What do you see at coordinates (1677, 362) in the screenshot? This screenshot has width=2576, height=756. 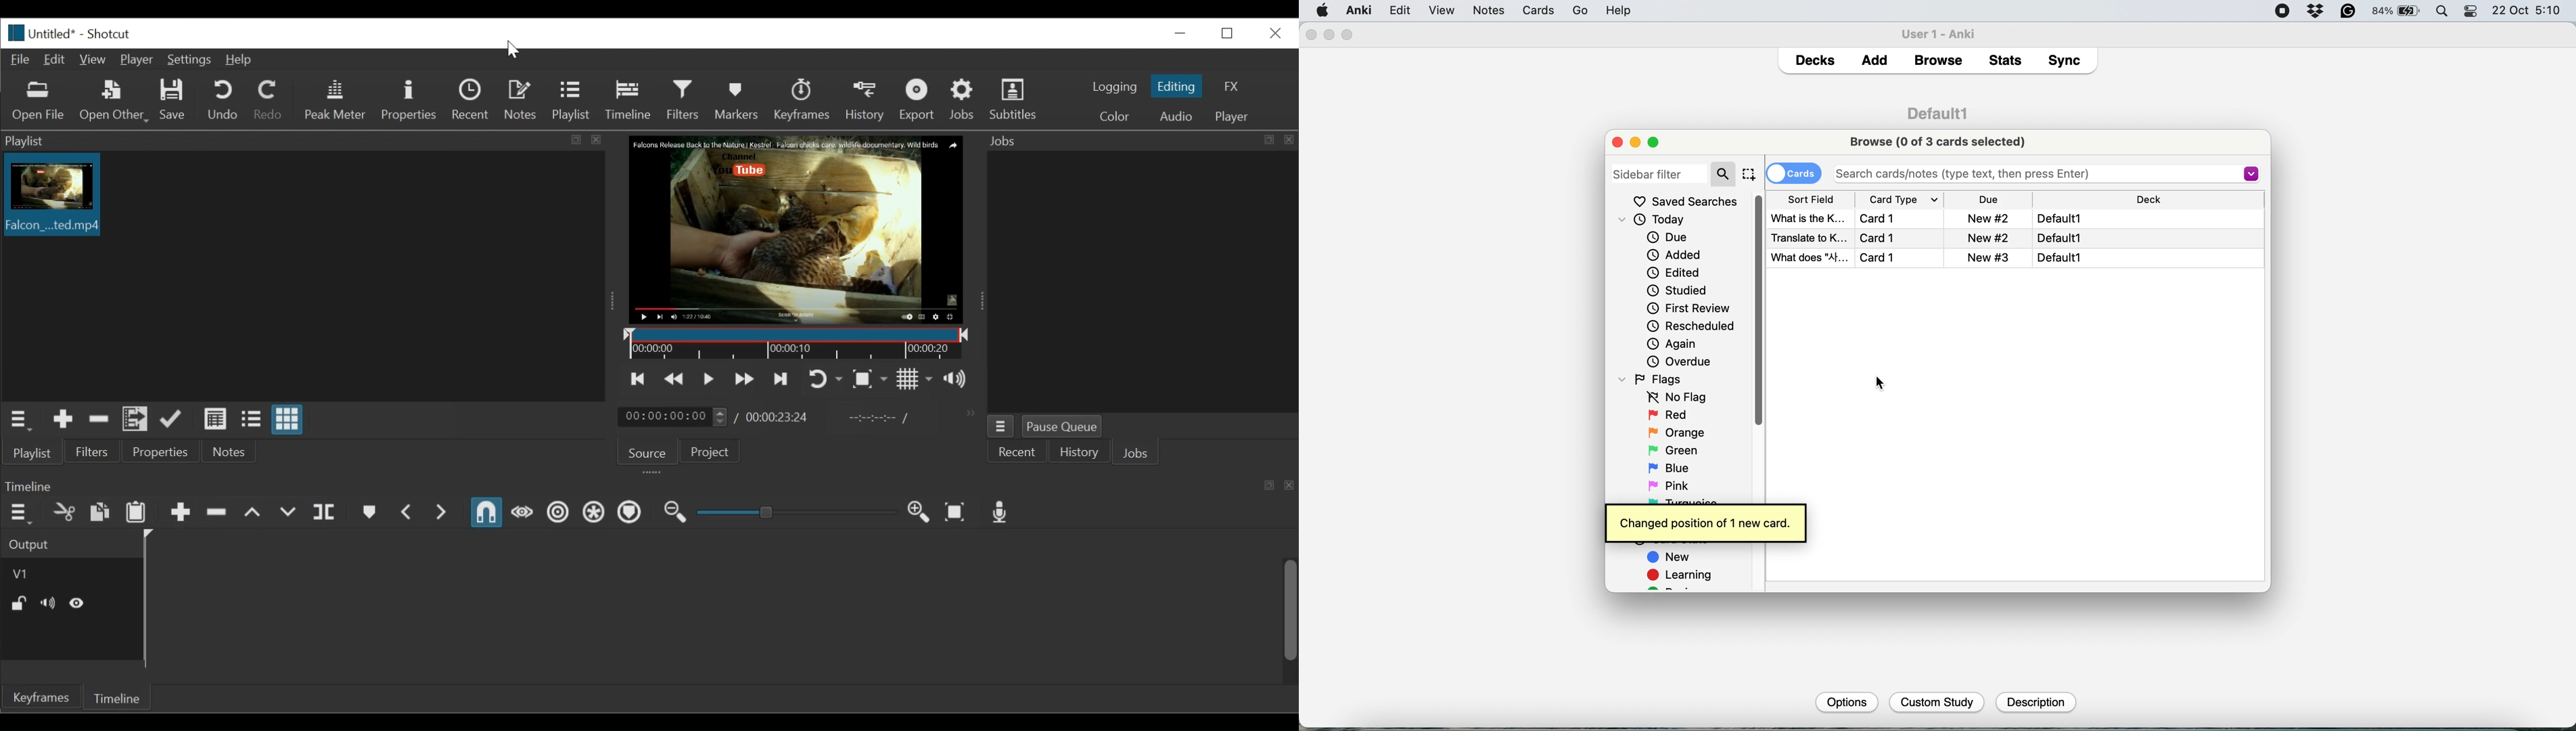 I see `overdue` at bounding box center [1677, 362].